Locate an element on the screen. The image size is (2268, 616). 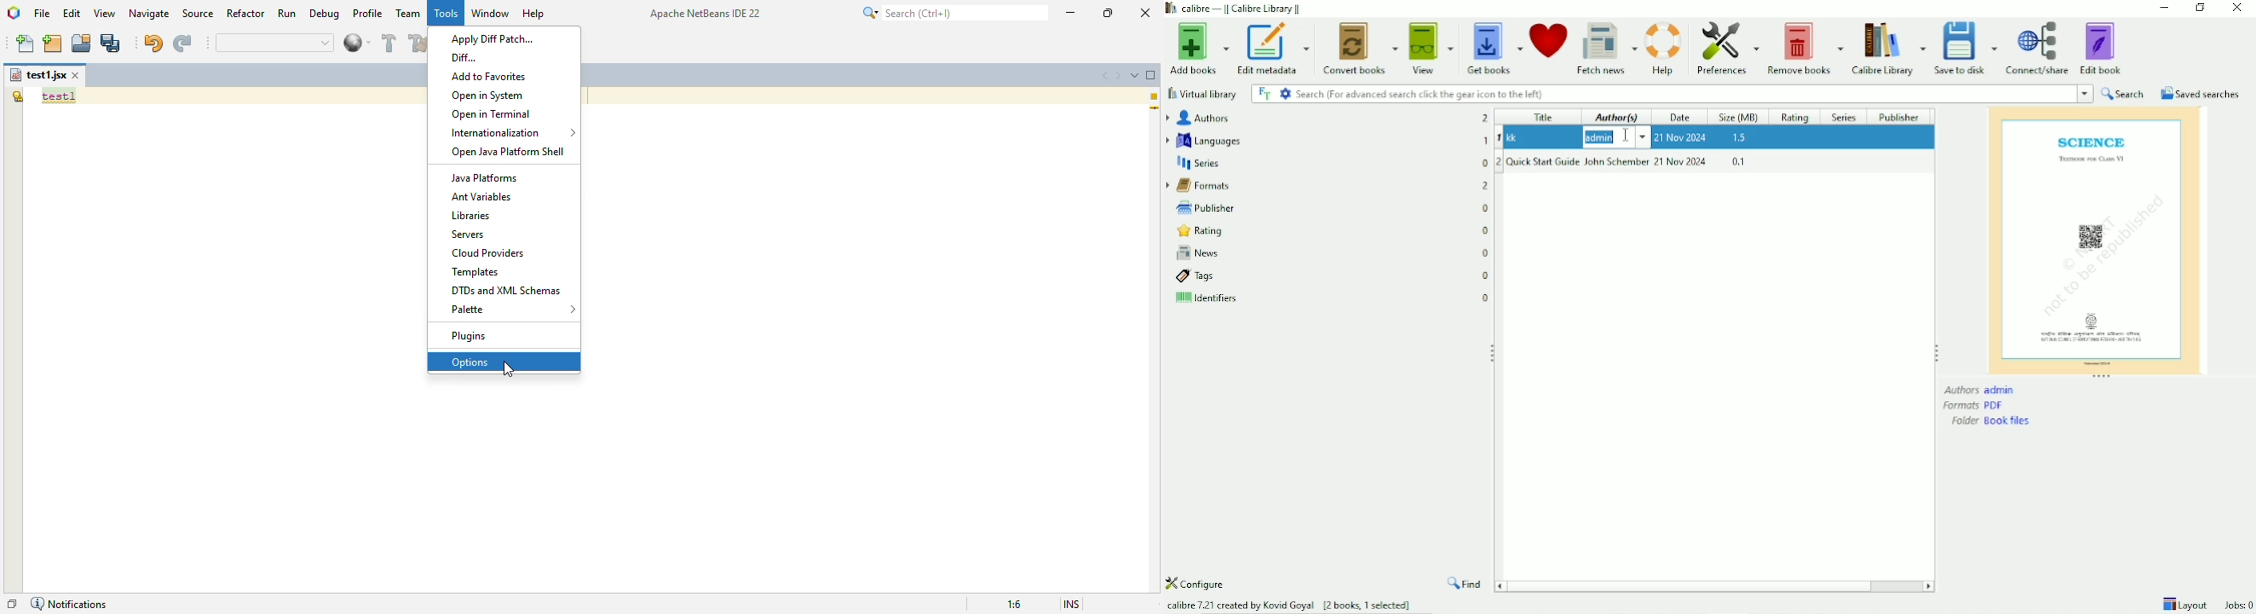
view is located at coordinates (105, 14).